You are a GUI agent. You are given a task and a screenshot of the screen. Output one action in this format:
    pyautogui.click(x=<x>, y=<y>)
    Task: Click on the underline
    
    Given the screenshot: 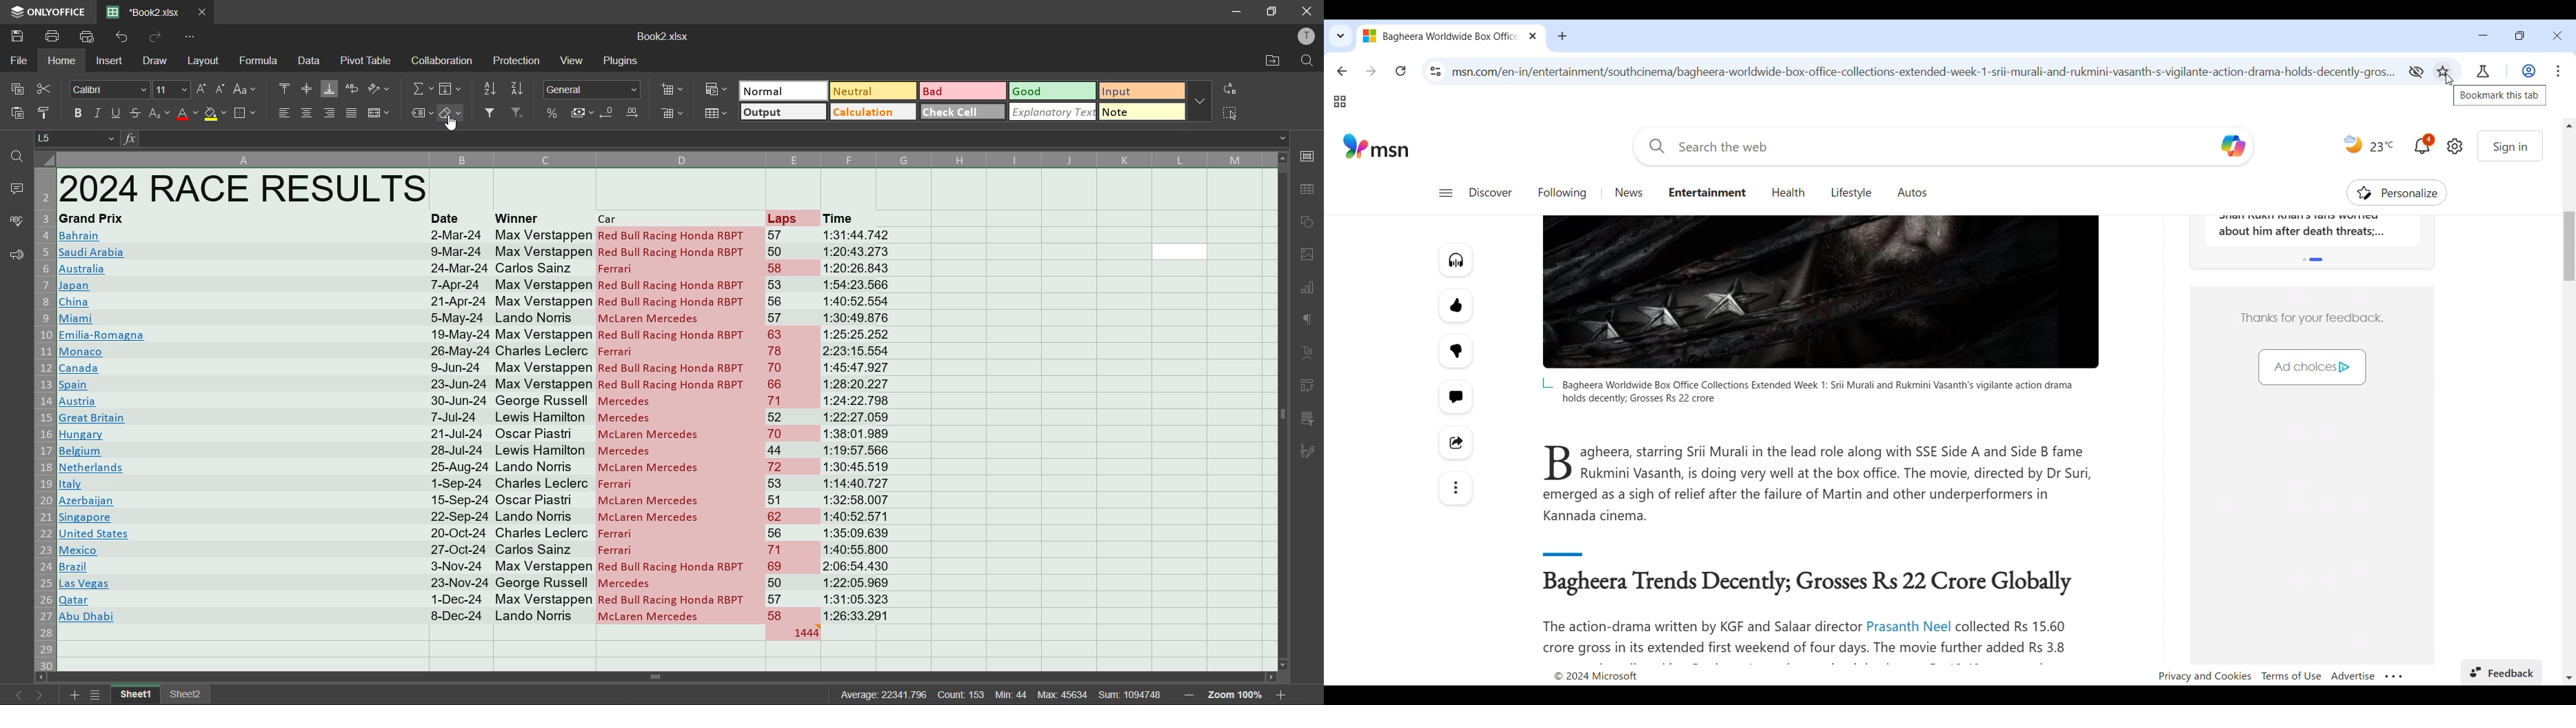 What is the action you would take?
    pyautogui.click(x=117, y=115)
    